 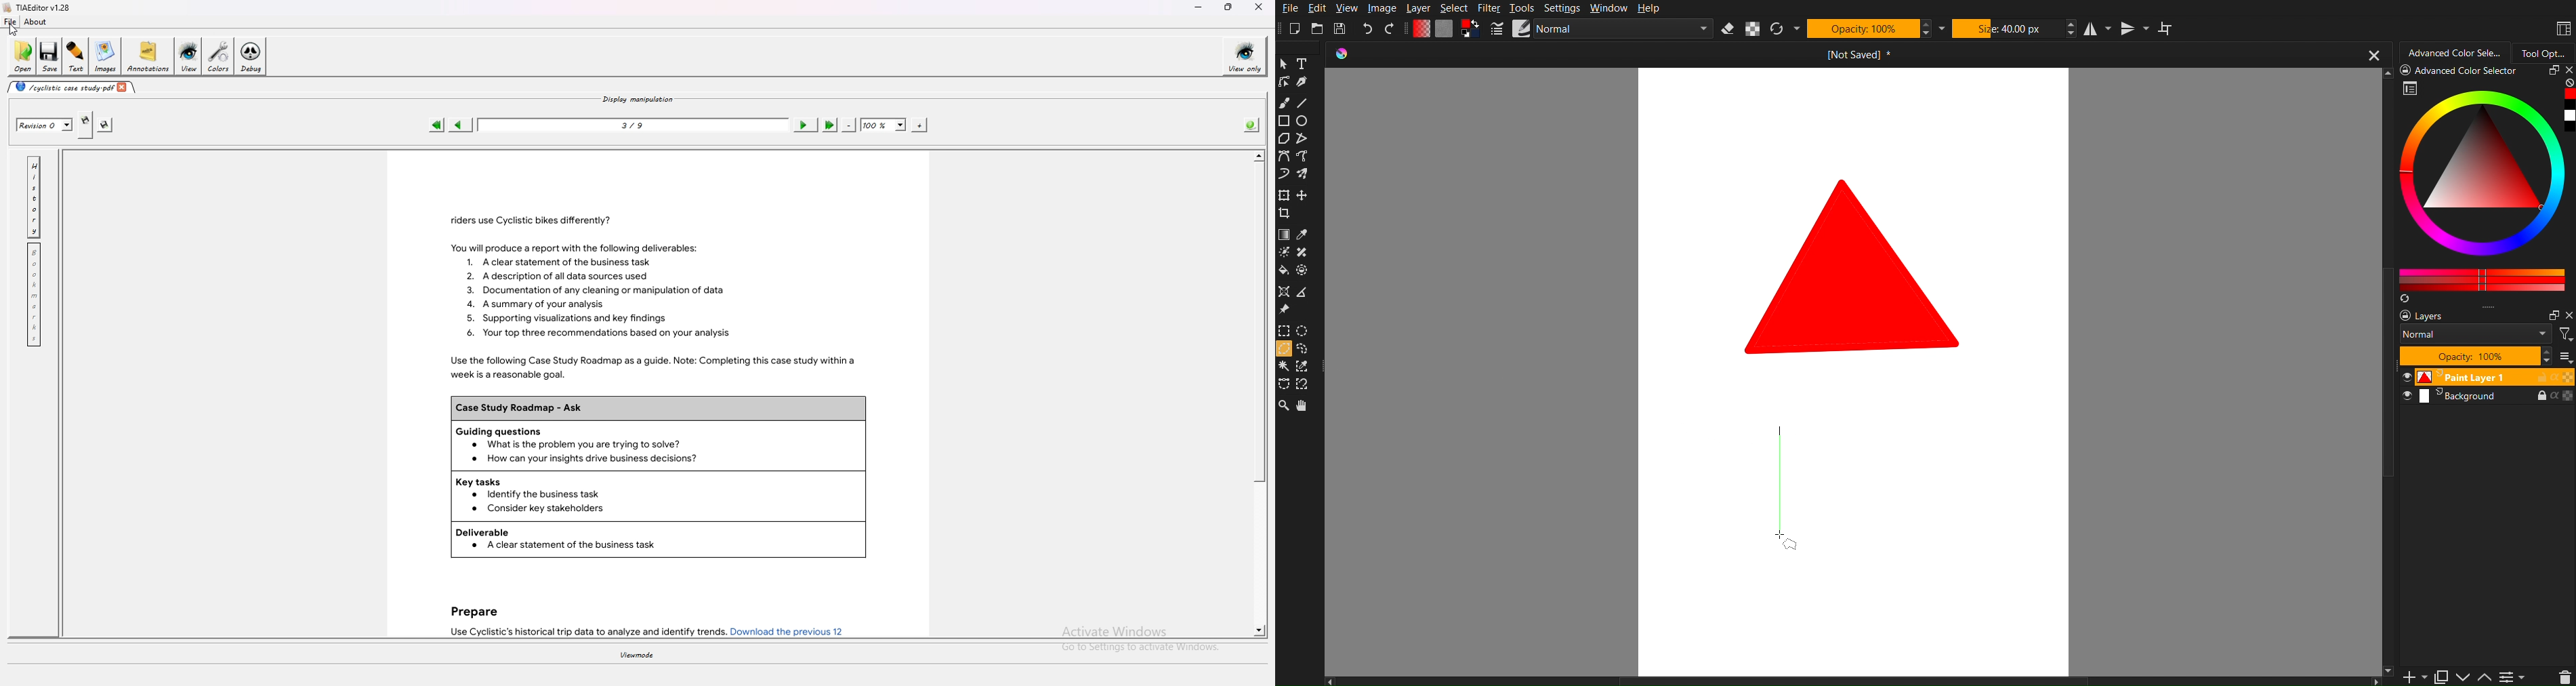 What do you see at coordinates (1304, 329) in the screenshot?
I see `Selection Square ` at bounding box center [1304, 329].